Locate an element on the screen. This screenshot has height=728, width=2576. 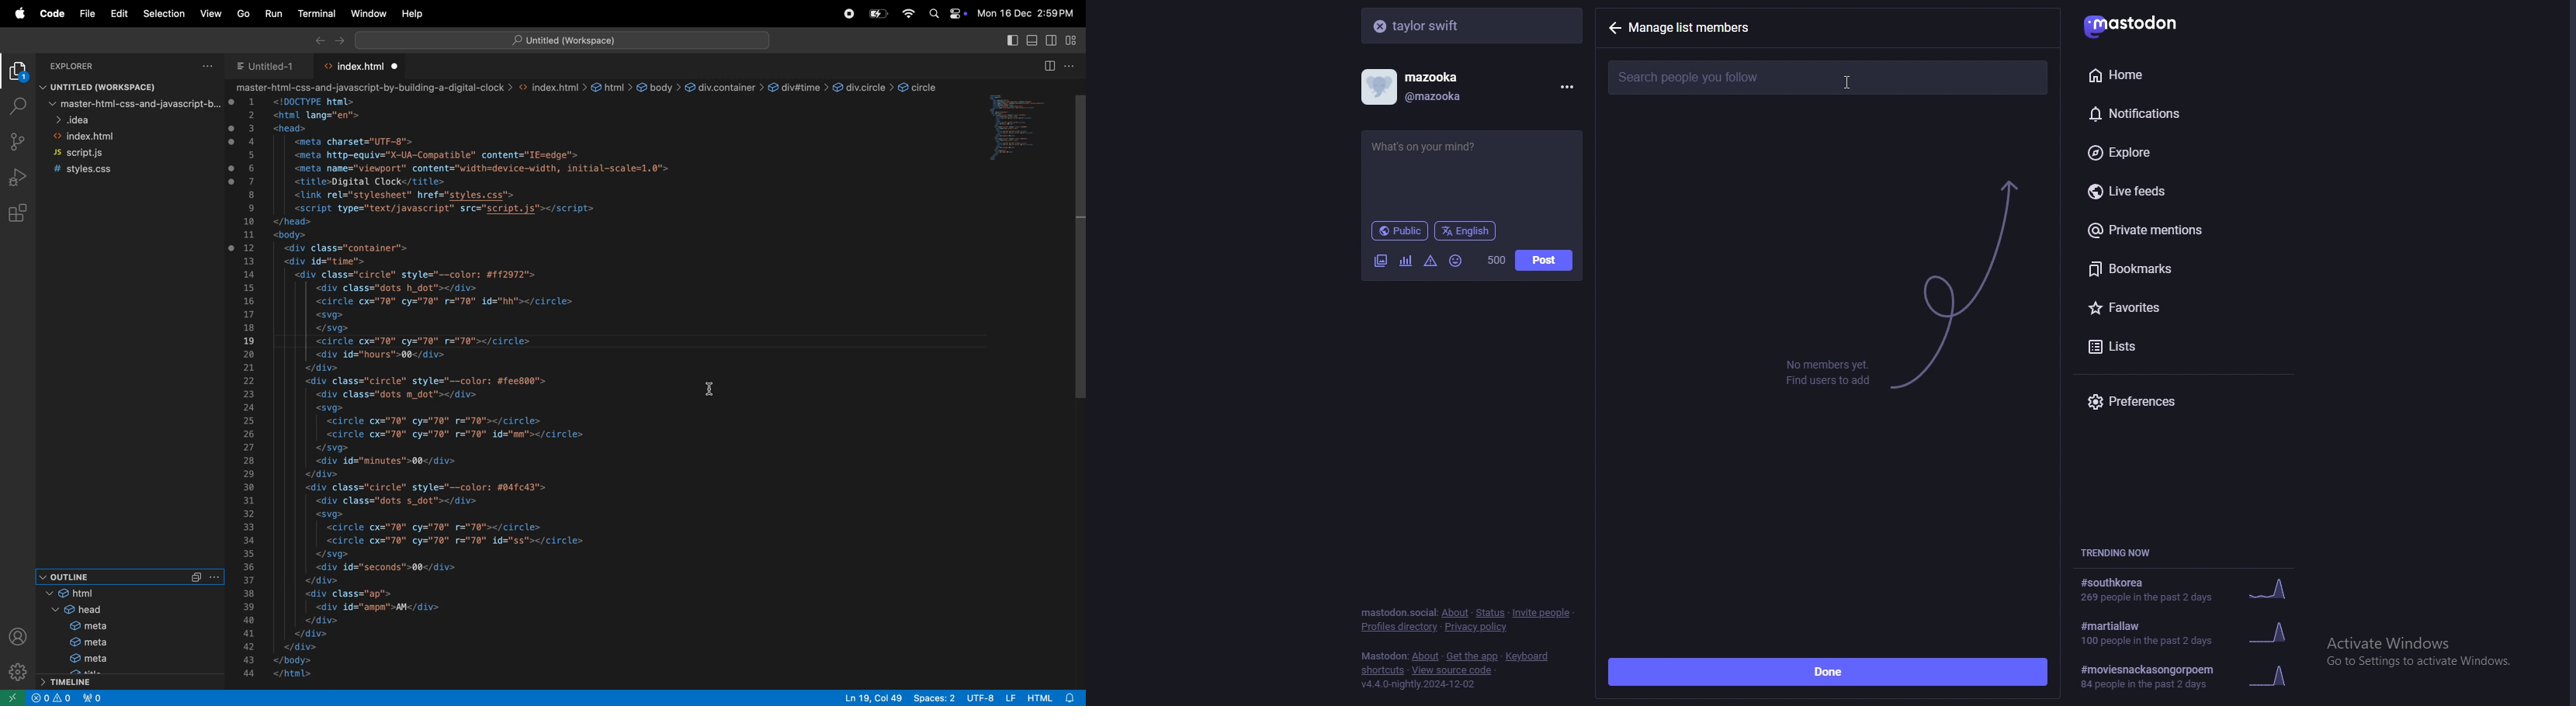
forward is located at coordinates (338, 40).